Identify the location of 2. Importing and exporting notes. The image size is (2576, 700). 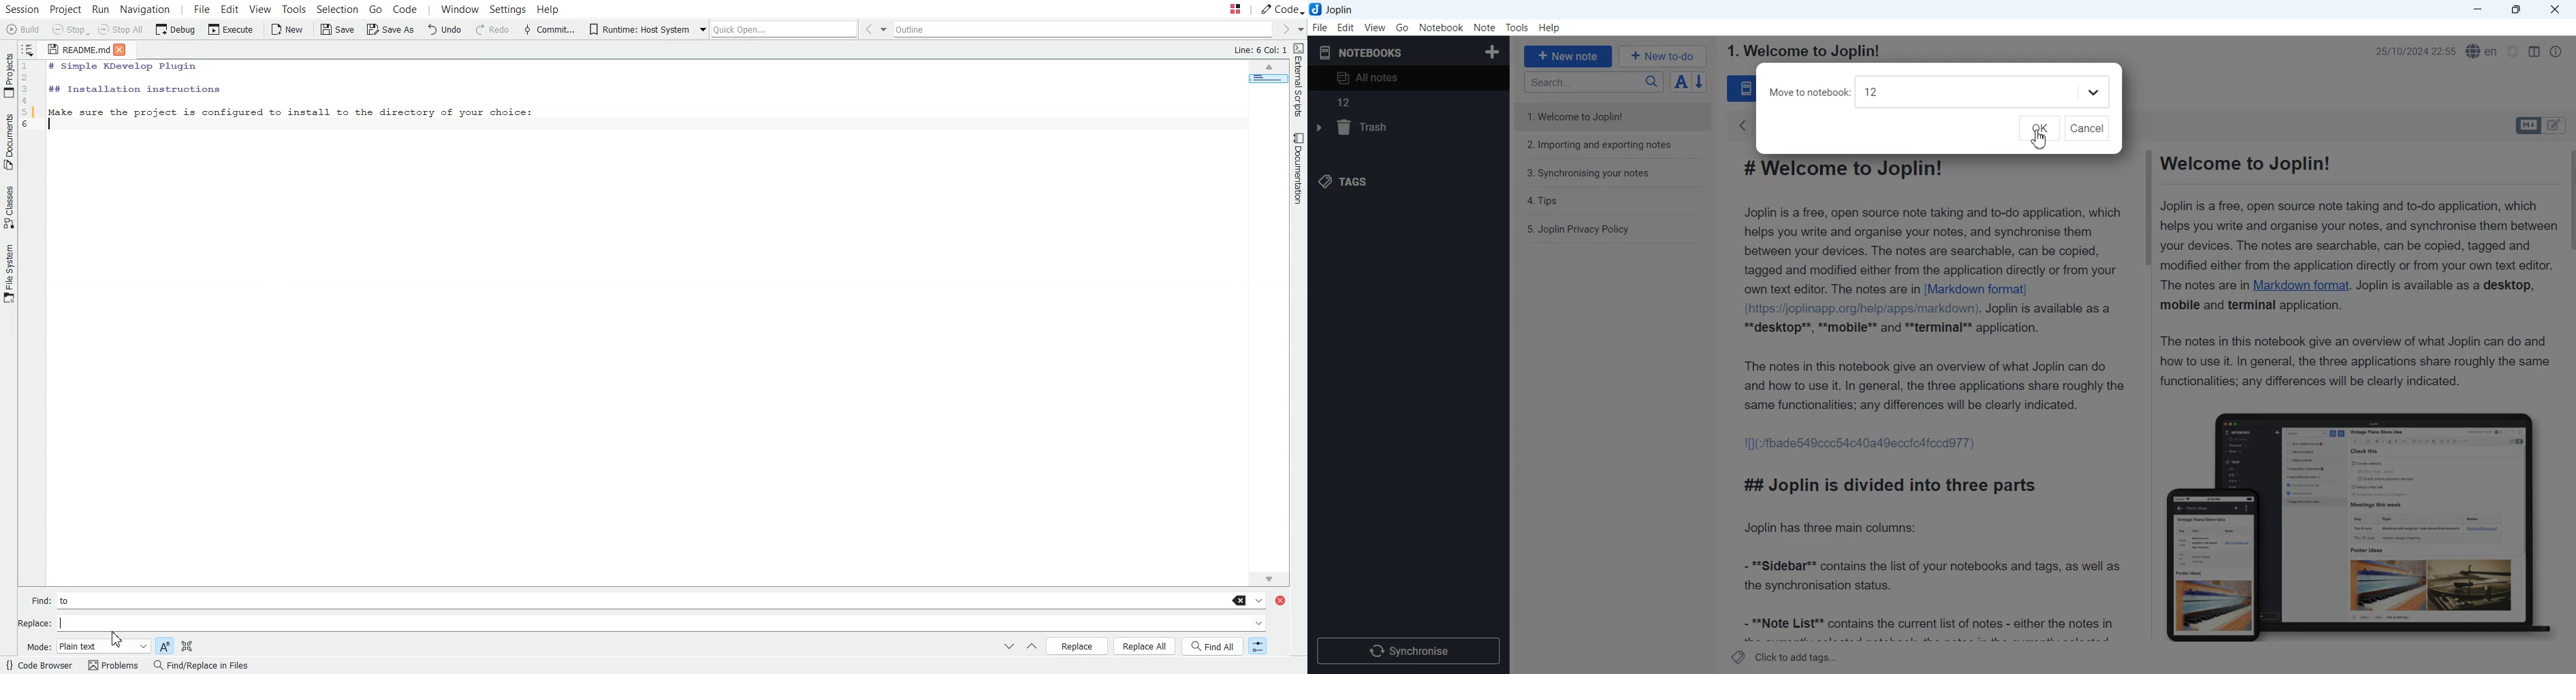
(1601, 147).